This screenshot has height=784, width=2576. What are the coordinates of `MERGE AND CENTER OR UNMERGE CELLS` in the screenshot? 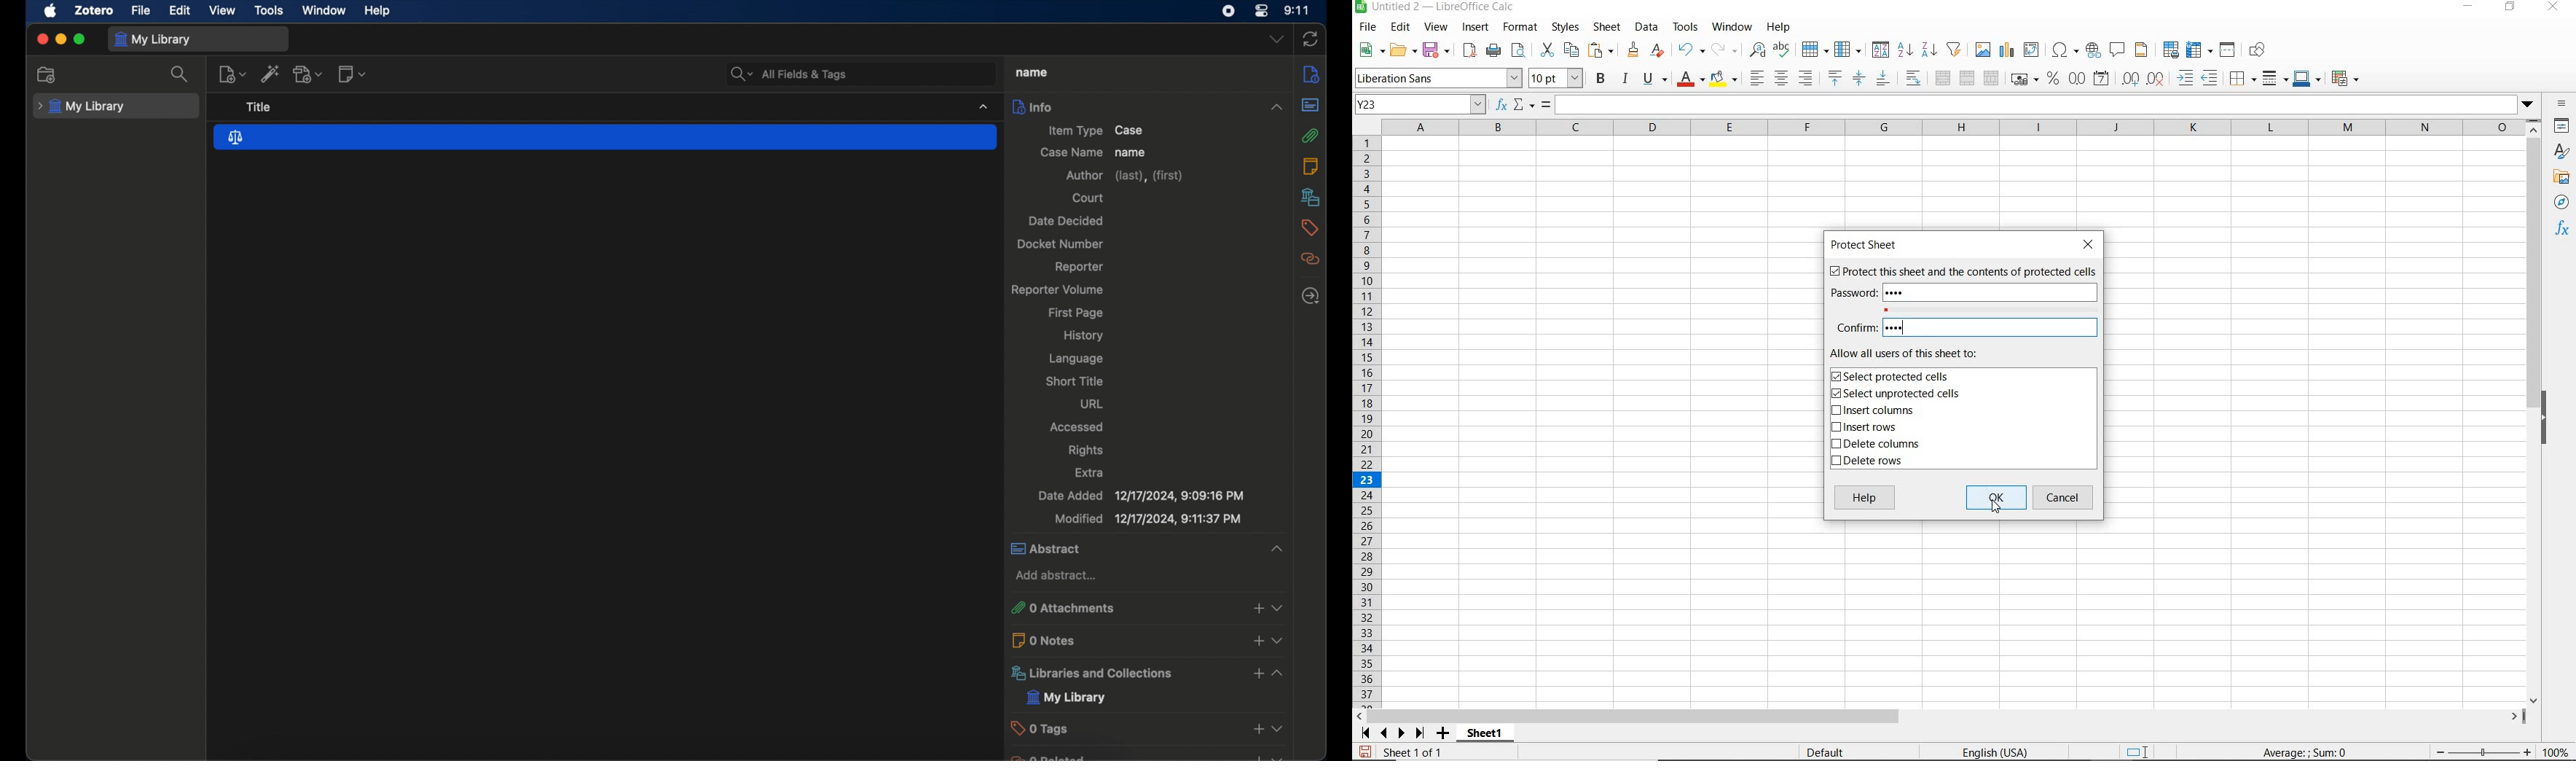 It's located at (1942, 78).